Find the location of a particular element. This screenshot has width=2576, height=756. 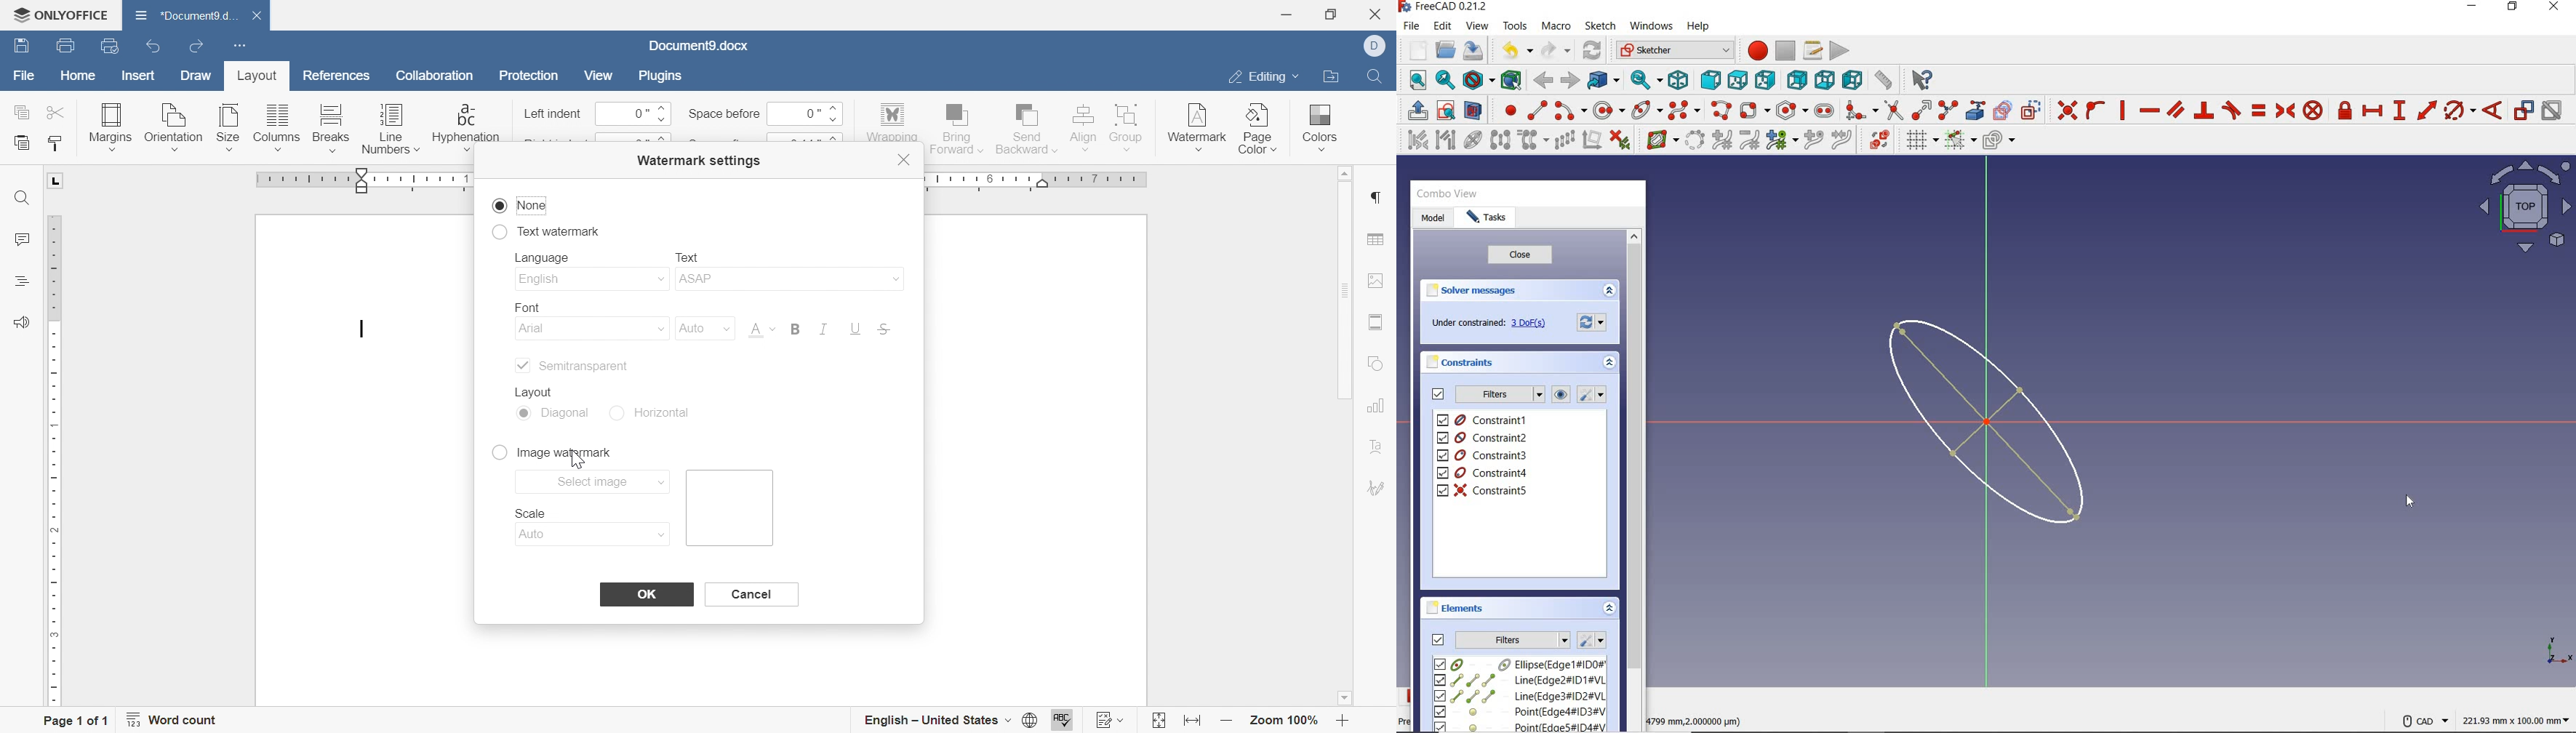

font is located at coordinates (522, 305).